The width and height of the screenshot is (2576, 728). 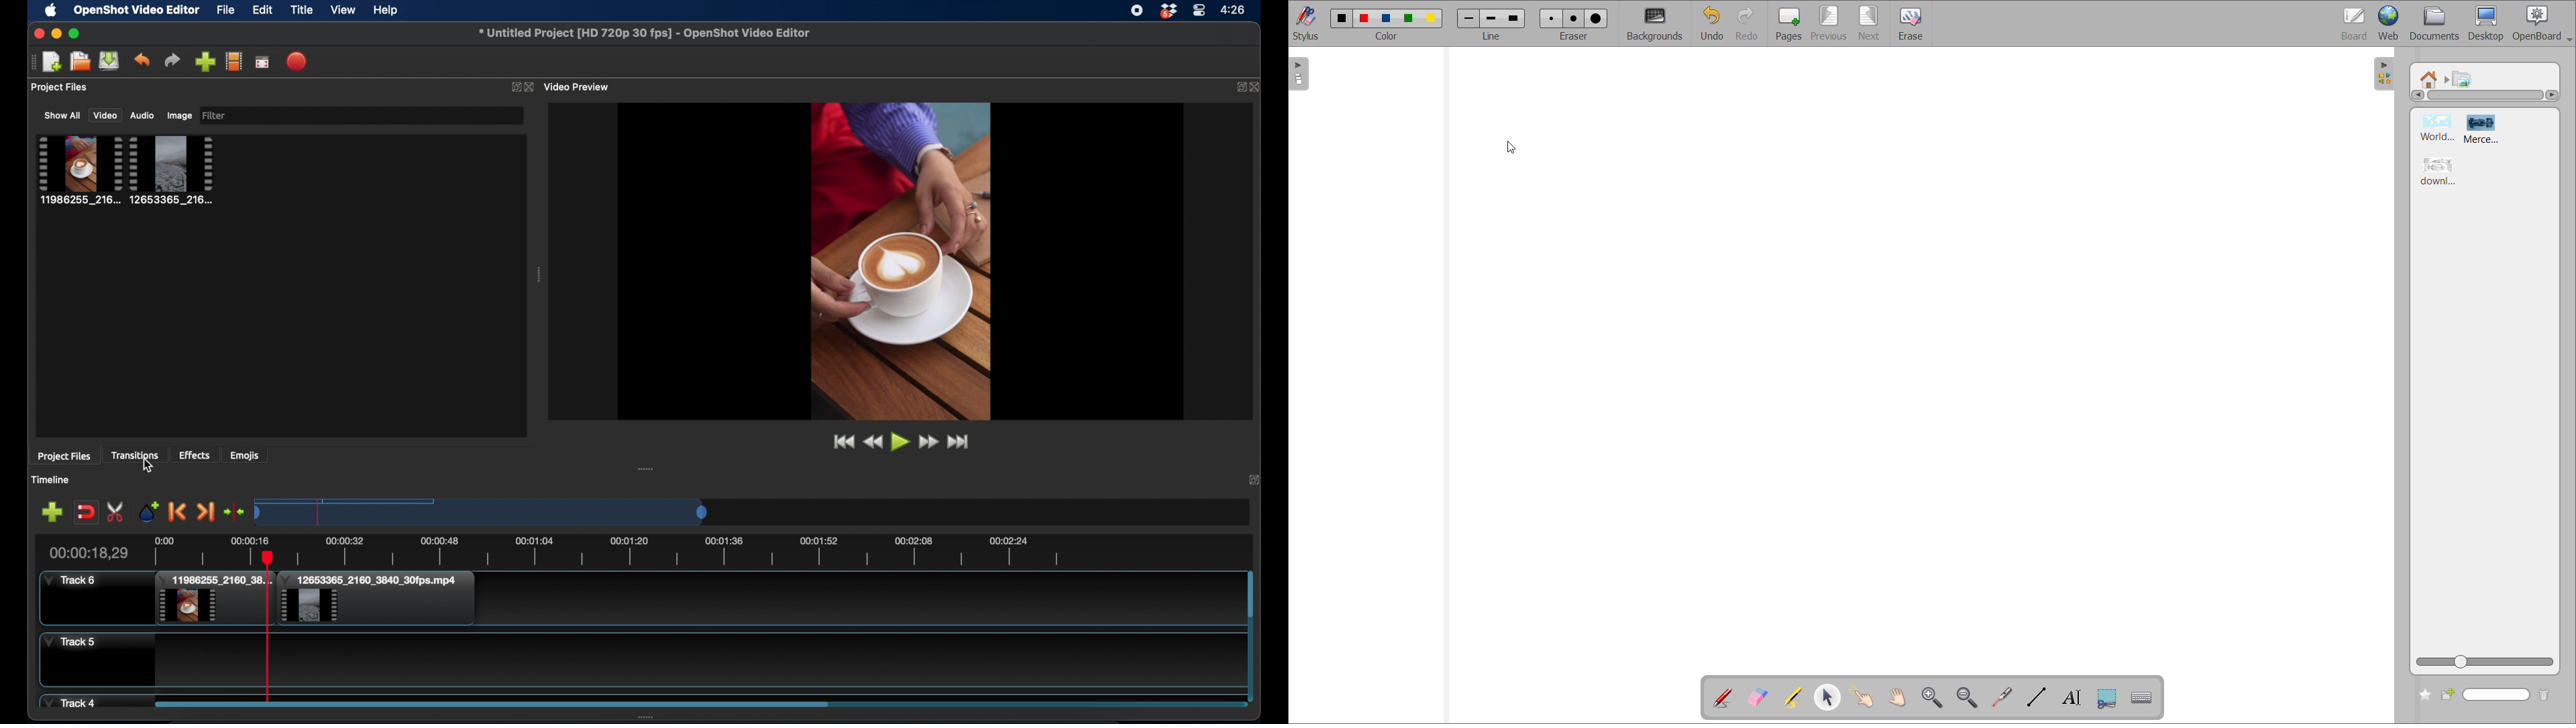 I want to click on jump to end, so click(x=961, y=442).